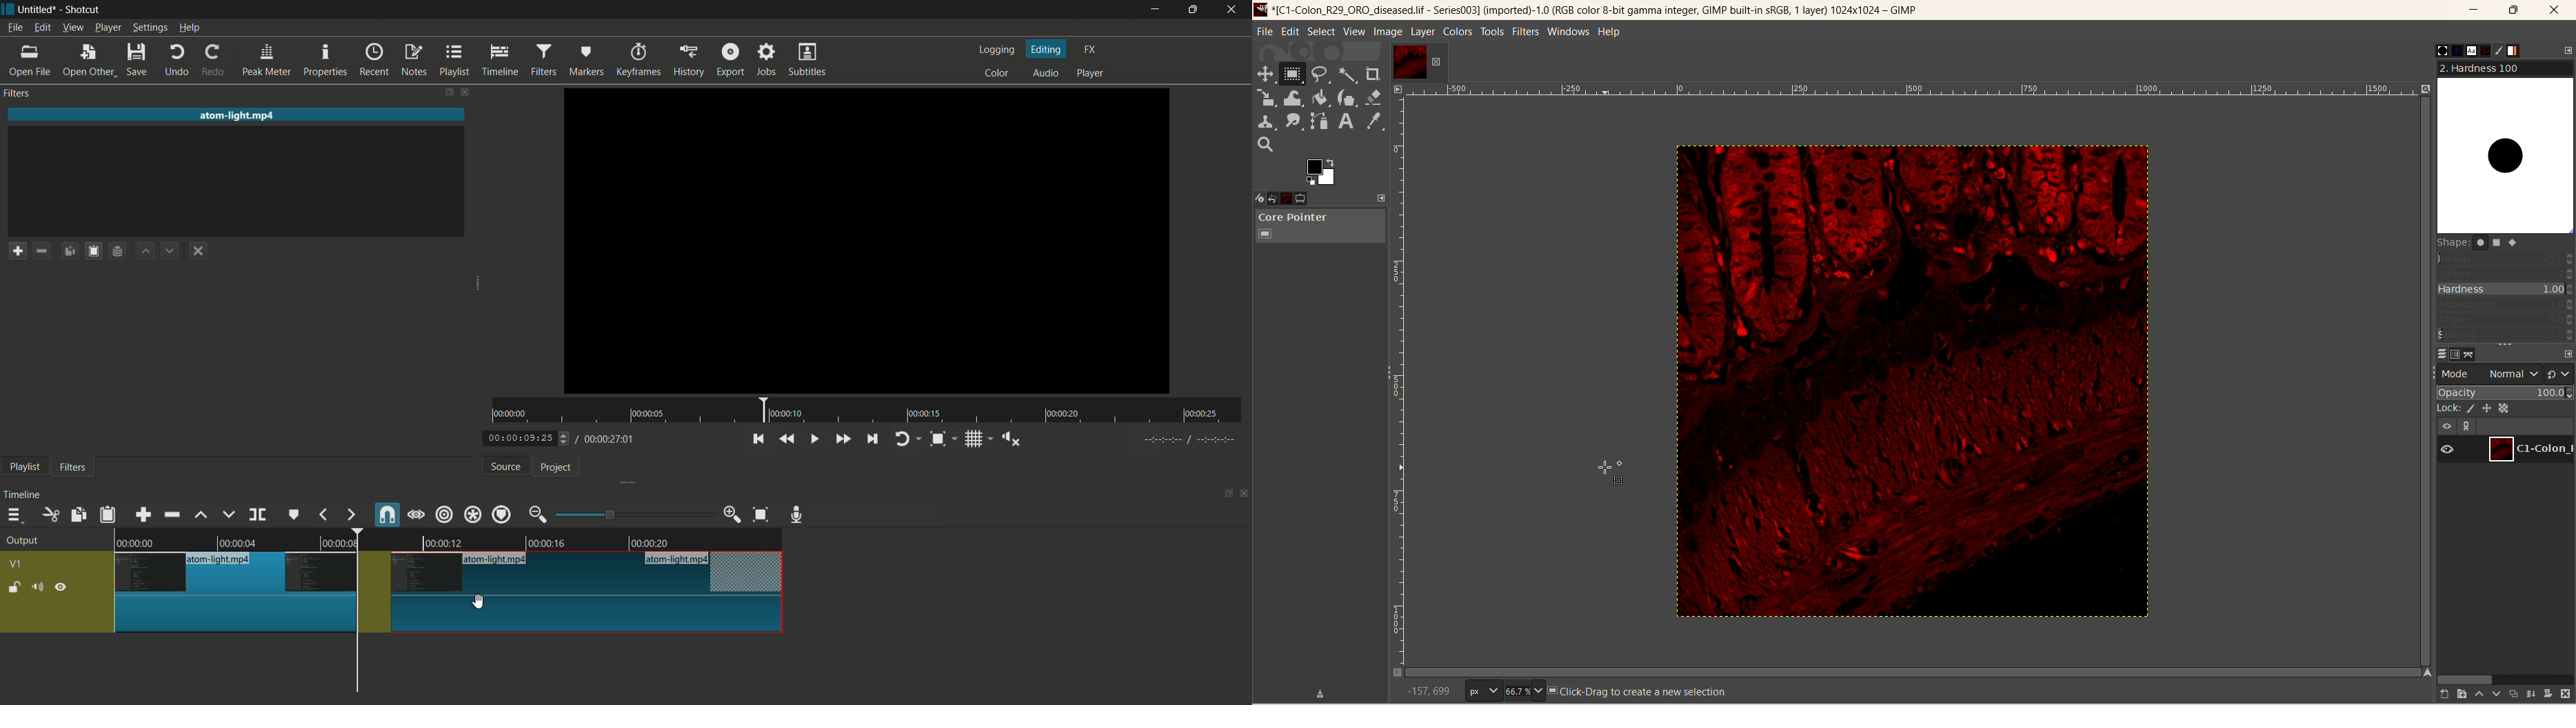 The width and height of the screenshot is (2576, 728). I want to click on mute, so click(37, 586).